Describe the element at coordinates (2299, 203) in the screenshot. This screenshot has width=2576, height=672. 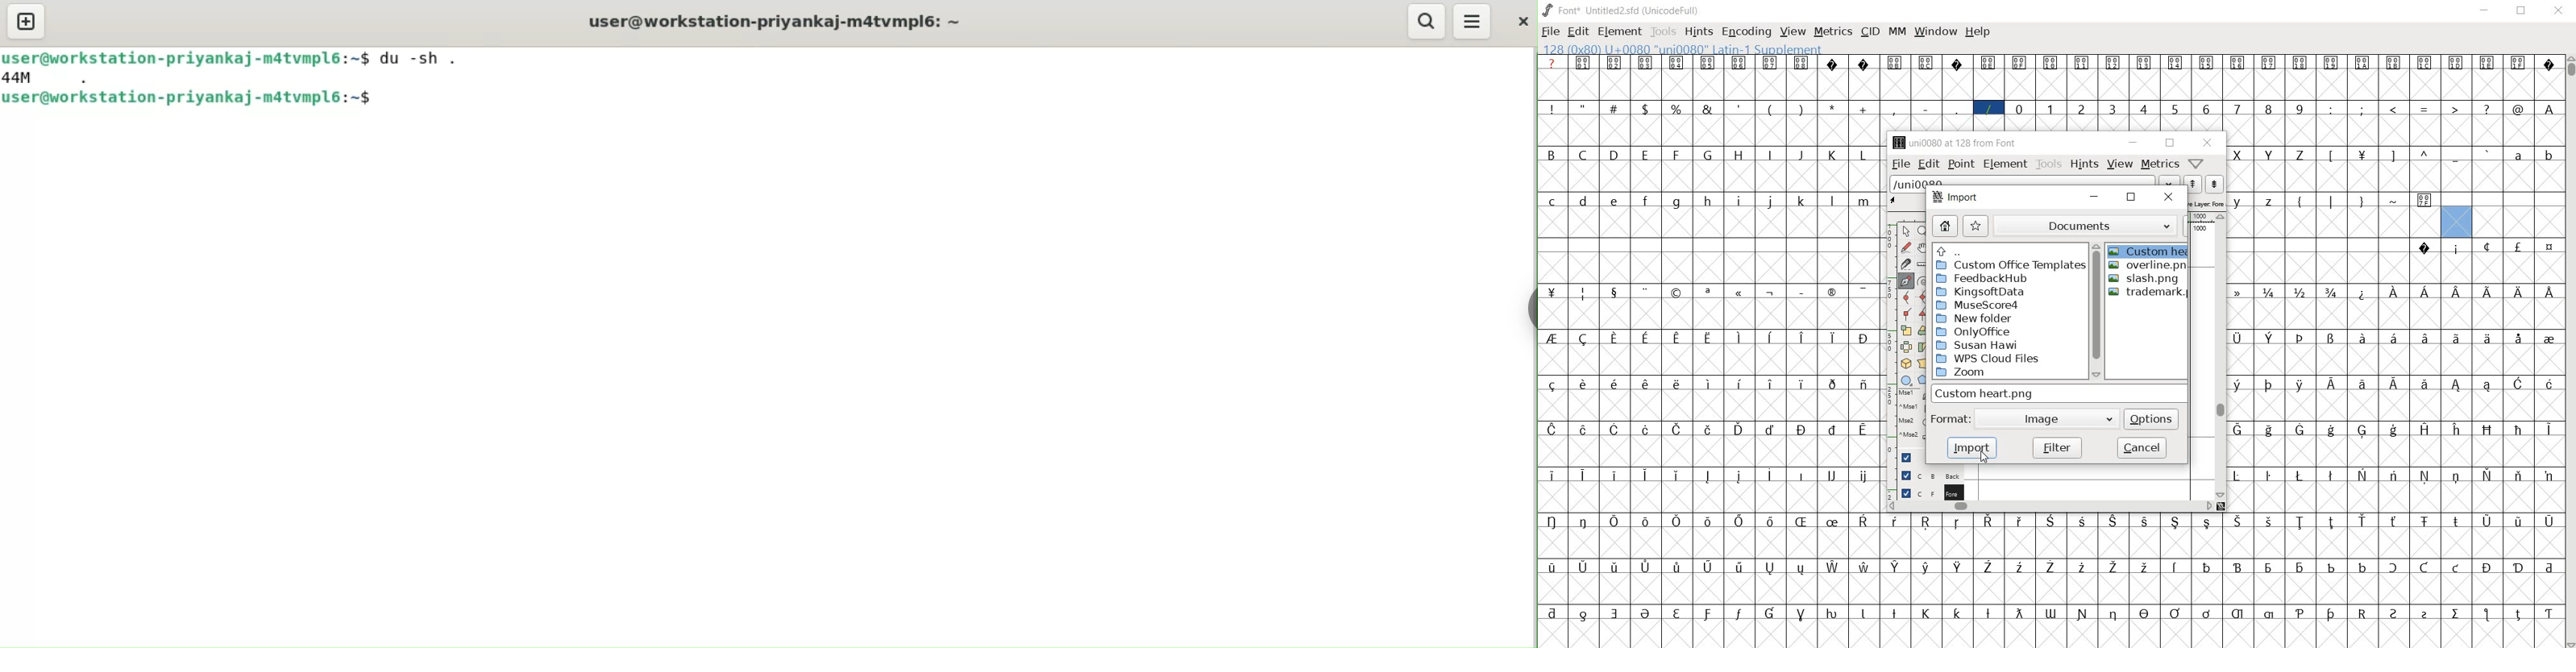
I see `glyph` at that location.